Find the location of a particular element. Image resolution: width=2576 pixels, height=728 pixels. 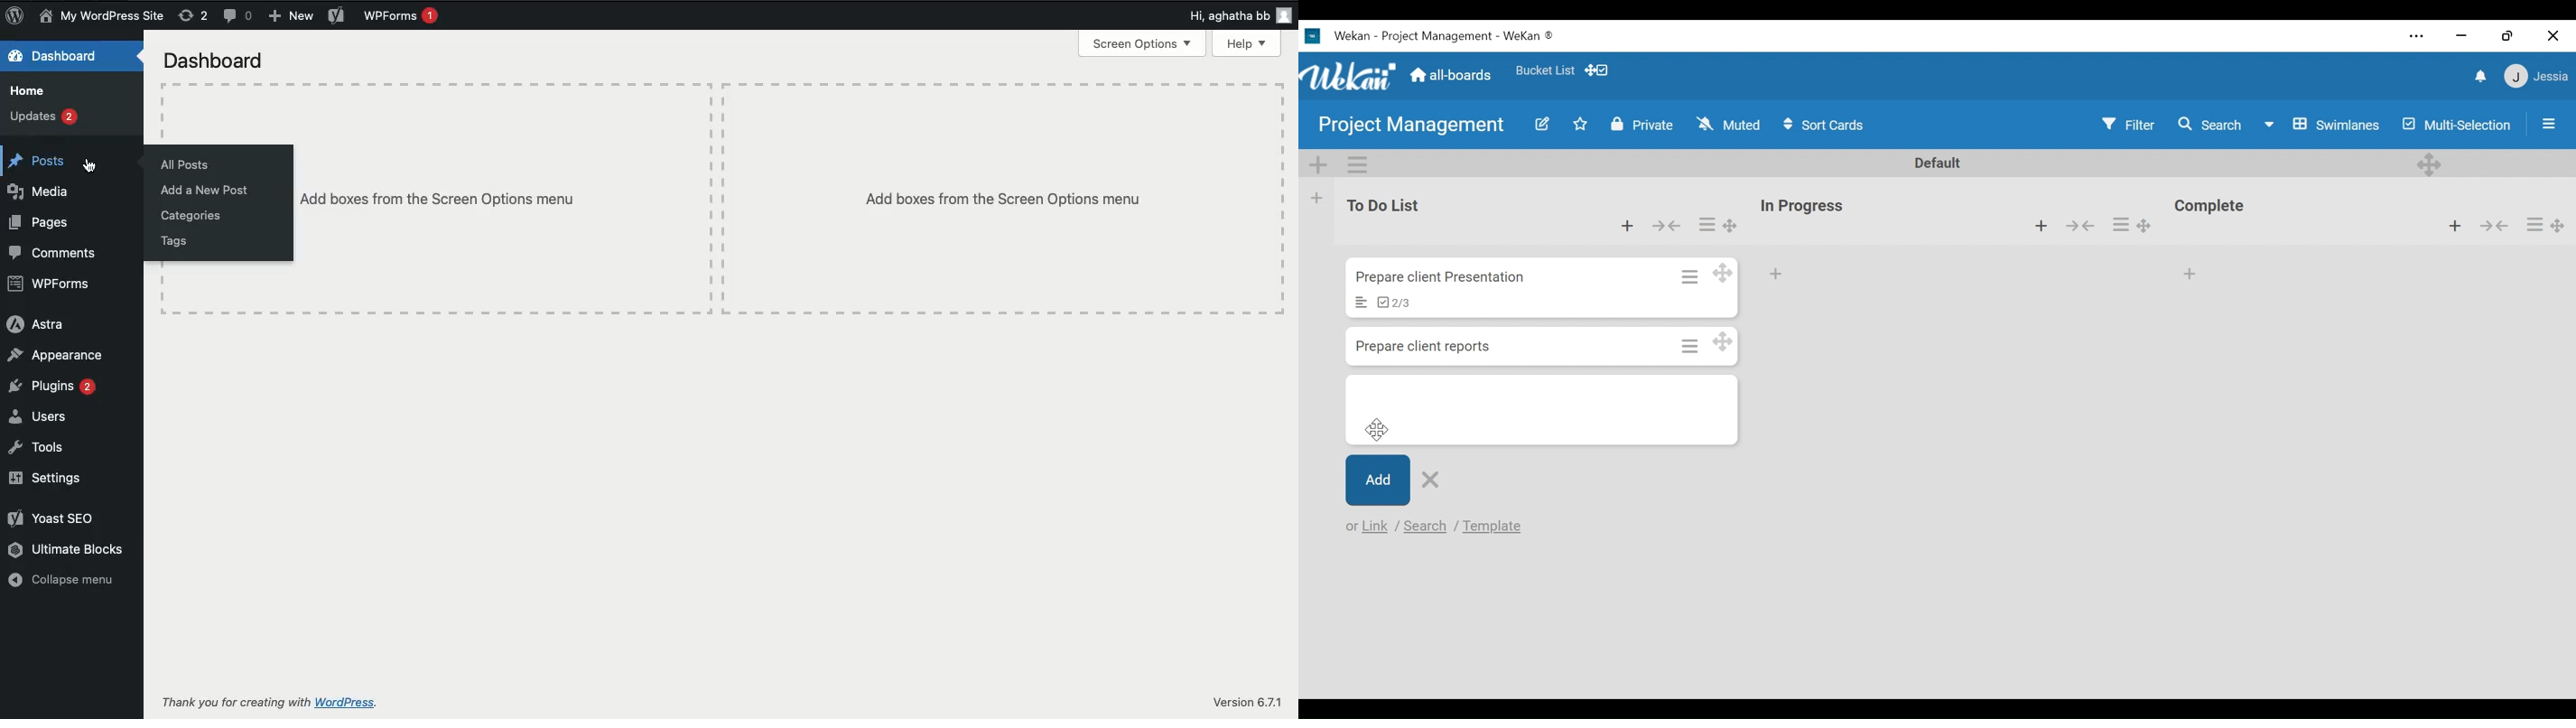

Default is located at coordinates (1939, 164).